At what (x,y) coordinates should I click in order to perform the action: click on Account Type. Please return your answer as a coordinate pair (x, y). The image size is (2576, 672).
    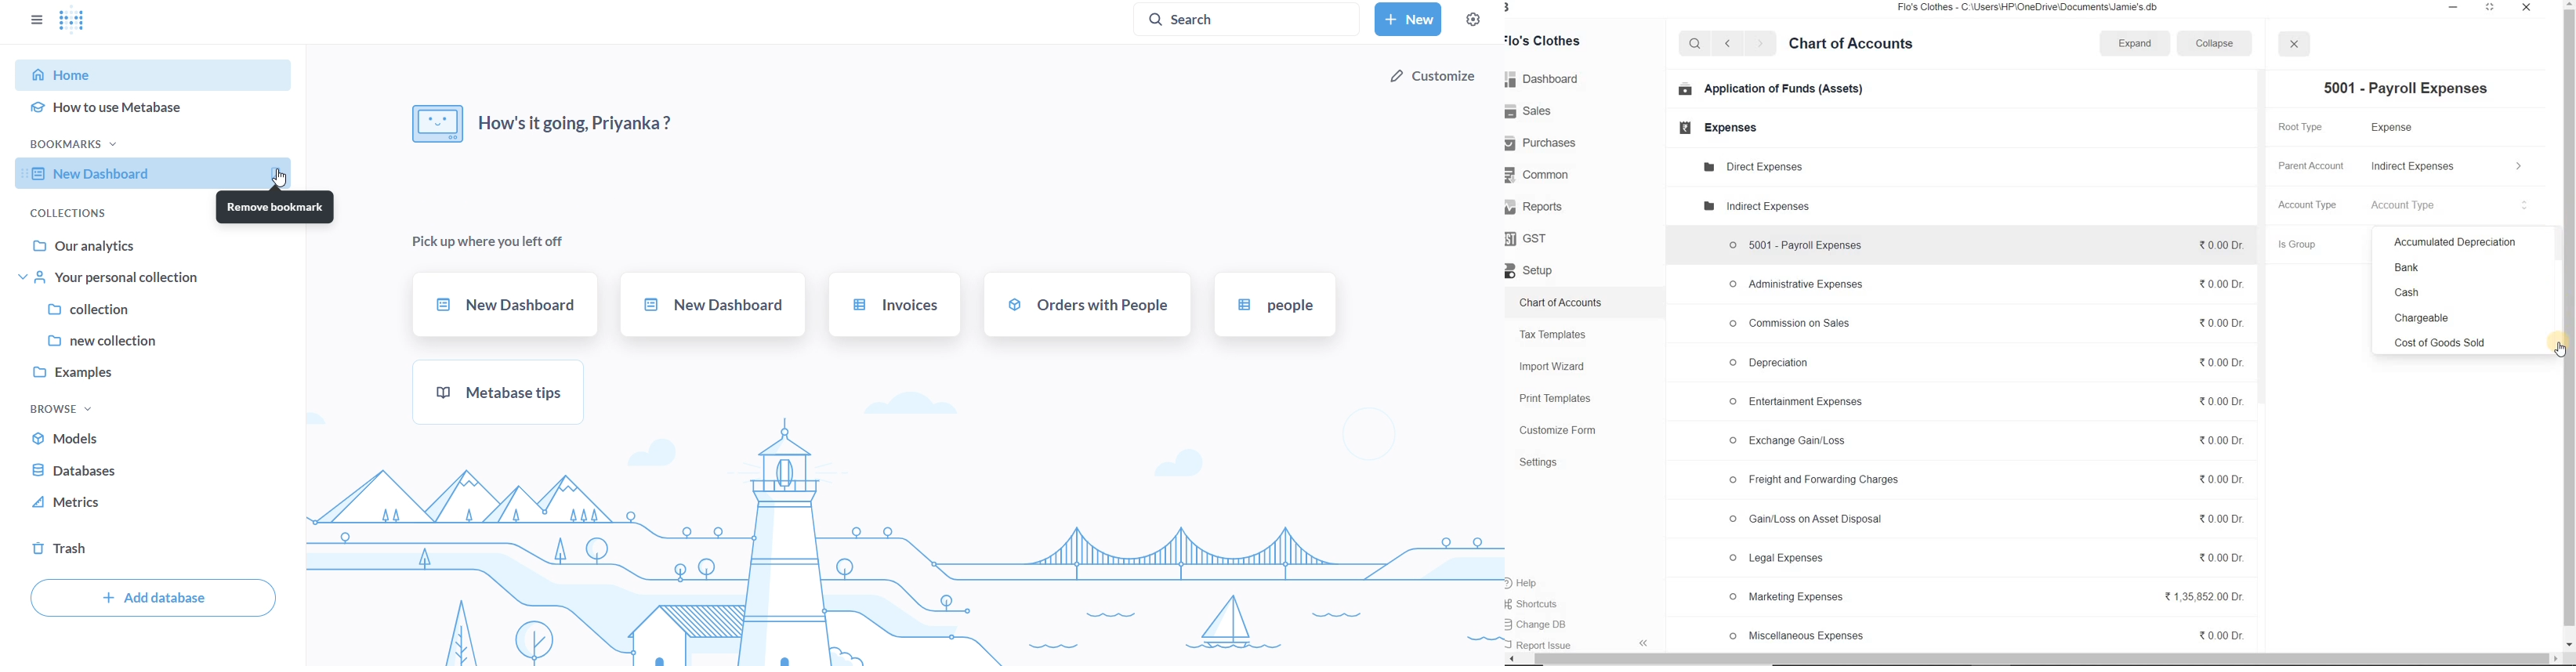
    Looking at the image, I should click on (2451, 205).